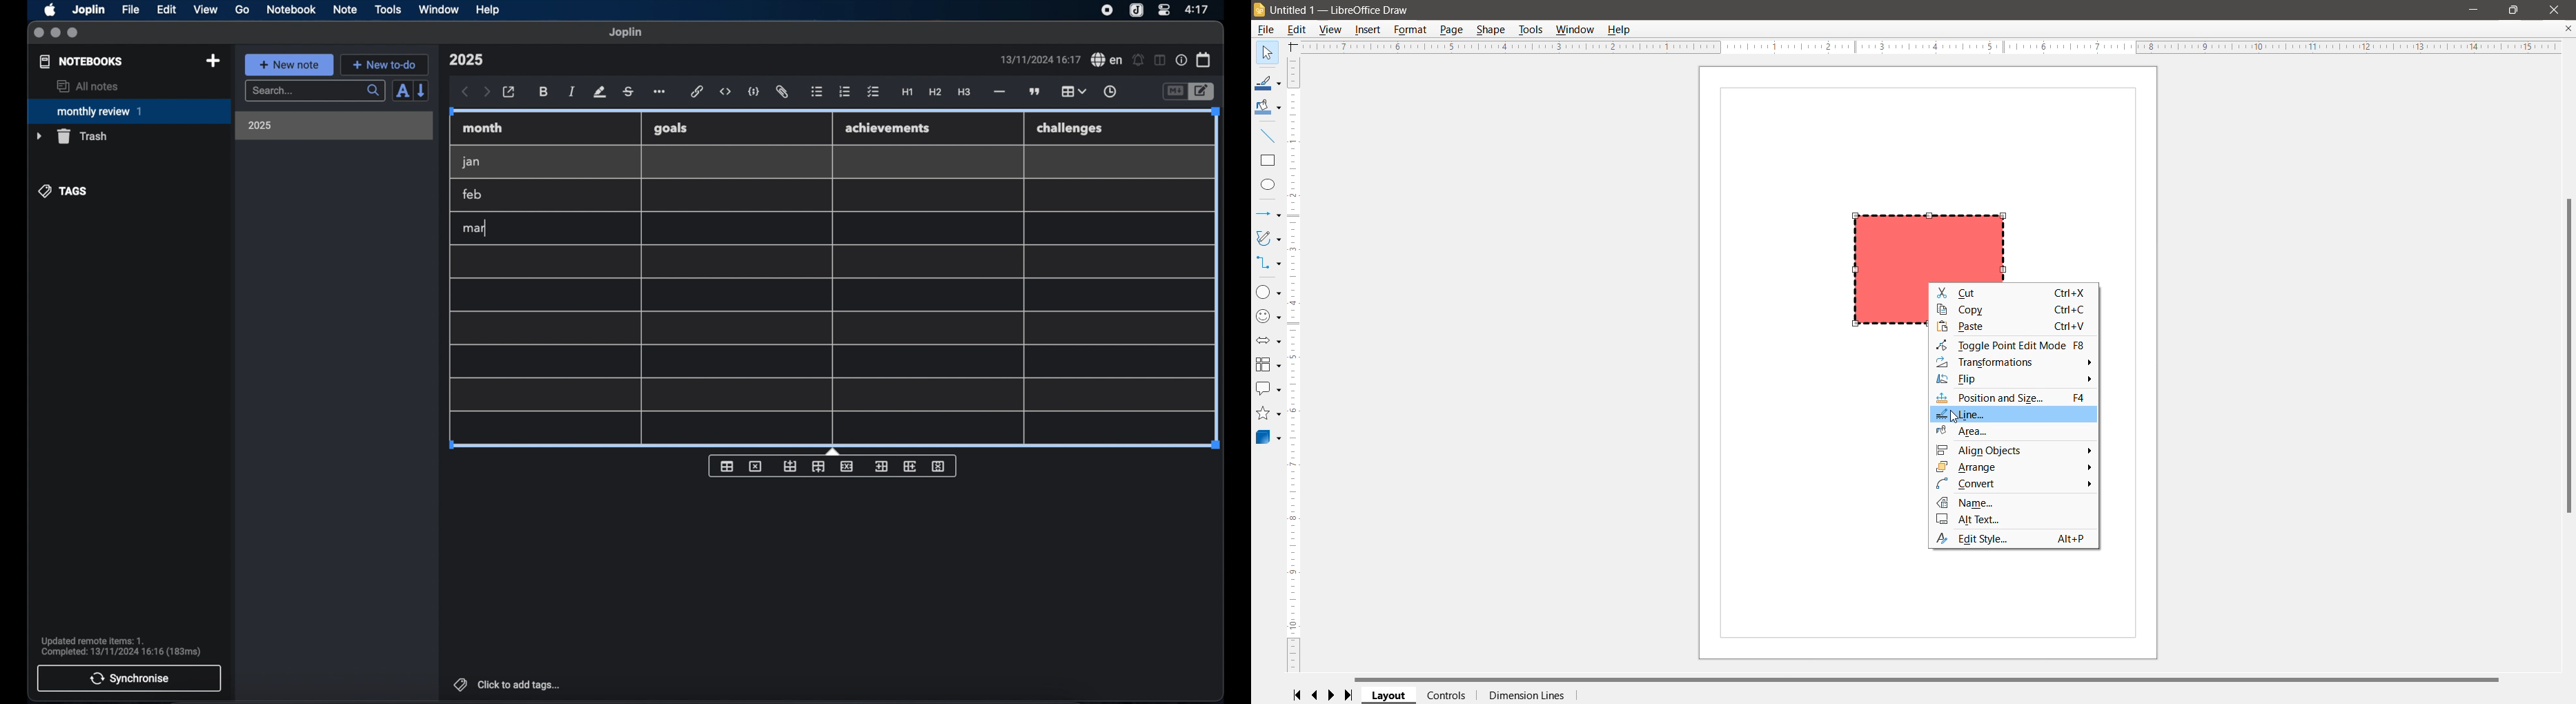 This screenshot has height=728, width=2576. I want to click on Horizontal Ruler, so click(1929, 47).